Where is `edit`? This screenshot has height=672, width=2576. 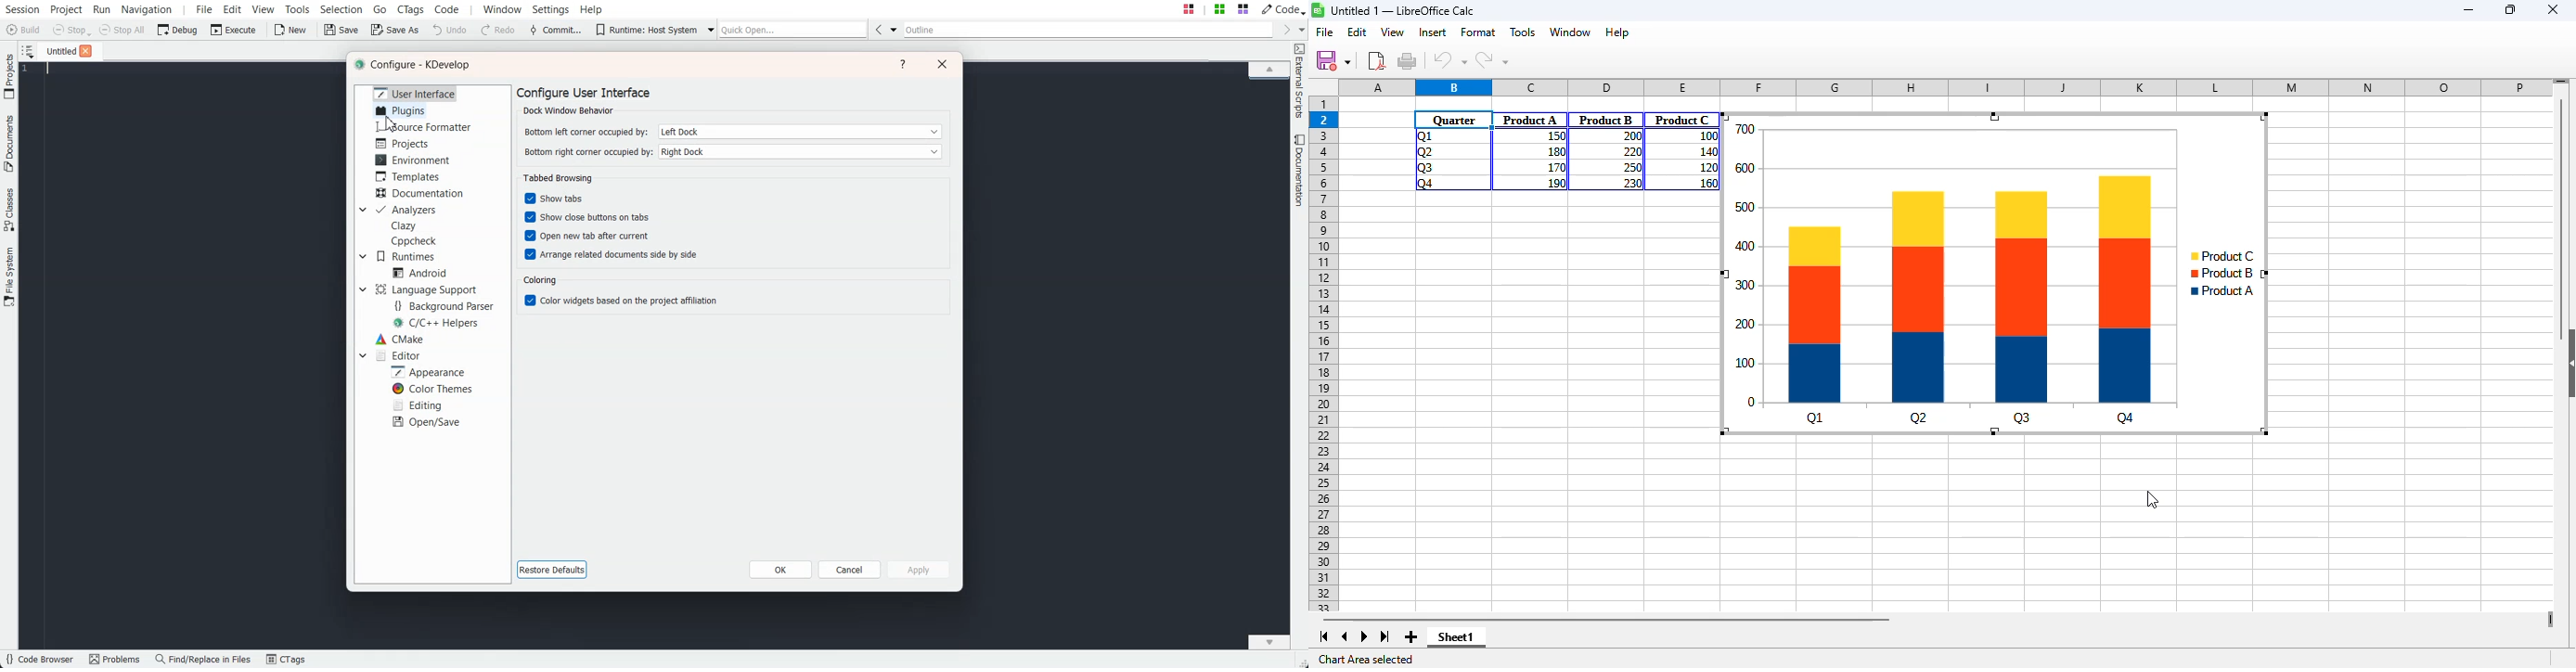 edit is located at coordinates (1357, 32).